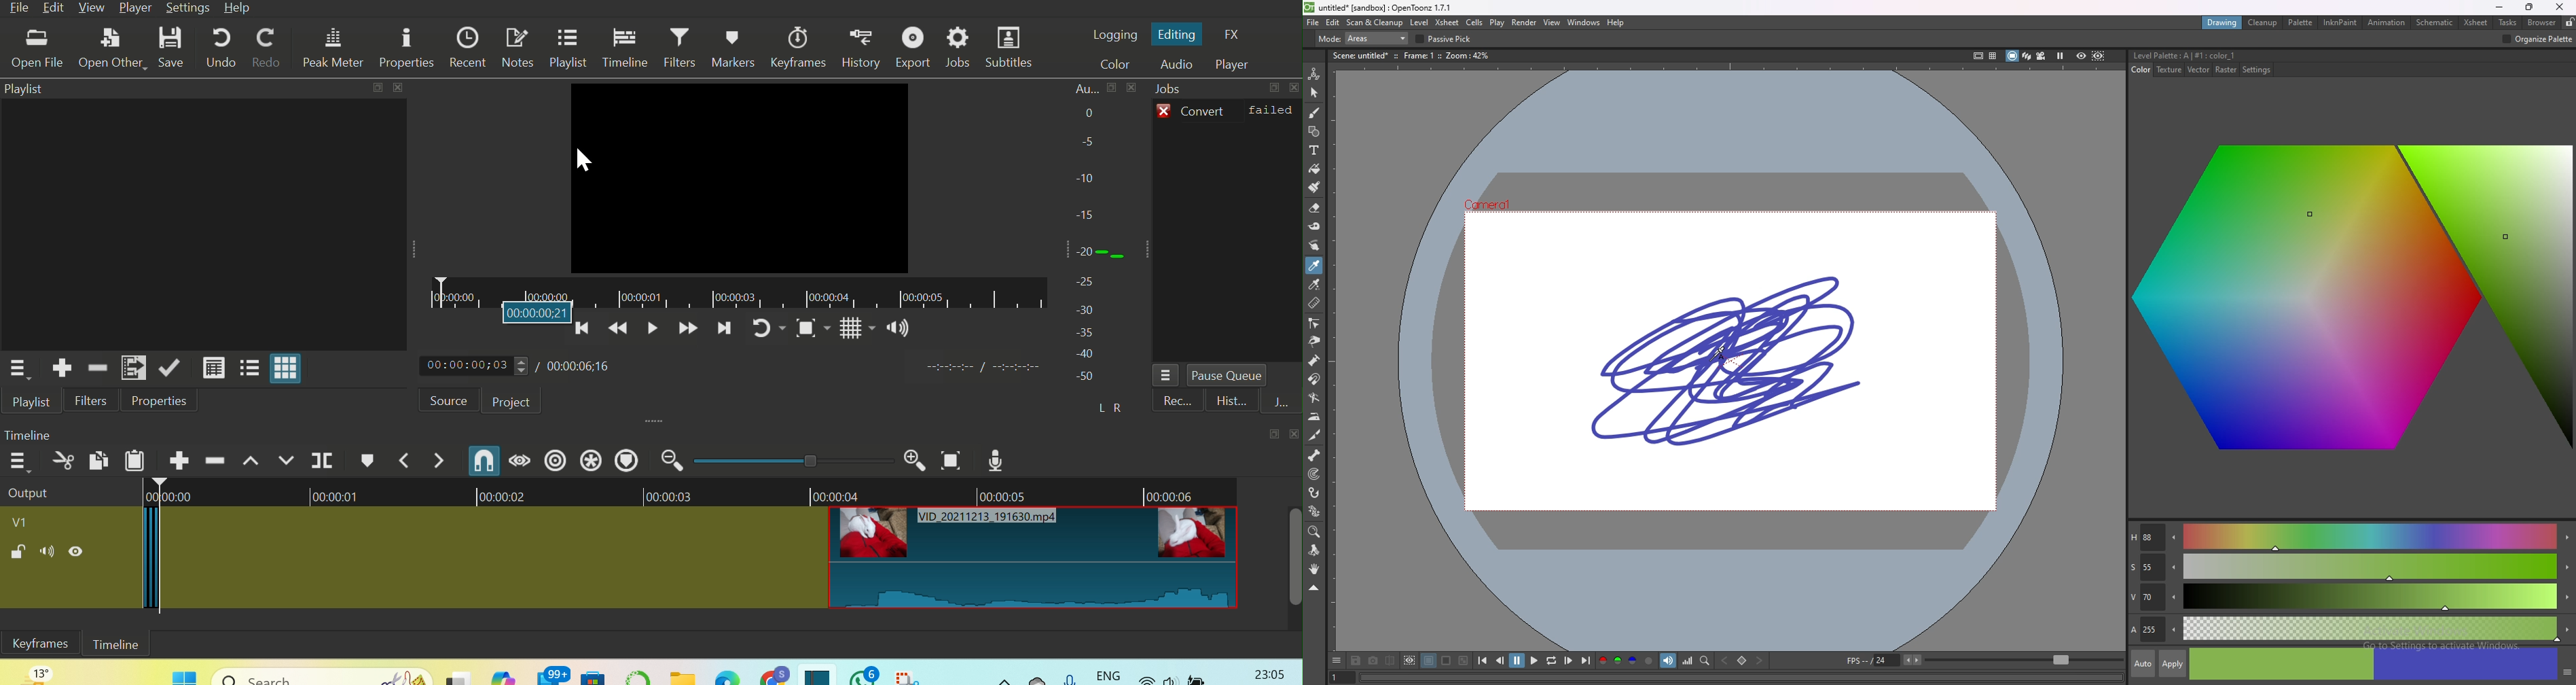 The width and height of the screenshot is (2576, 700). I want to click on hue, so click(2350, 537).